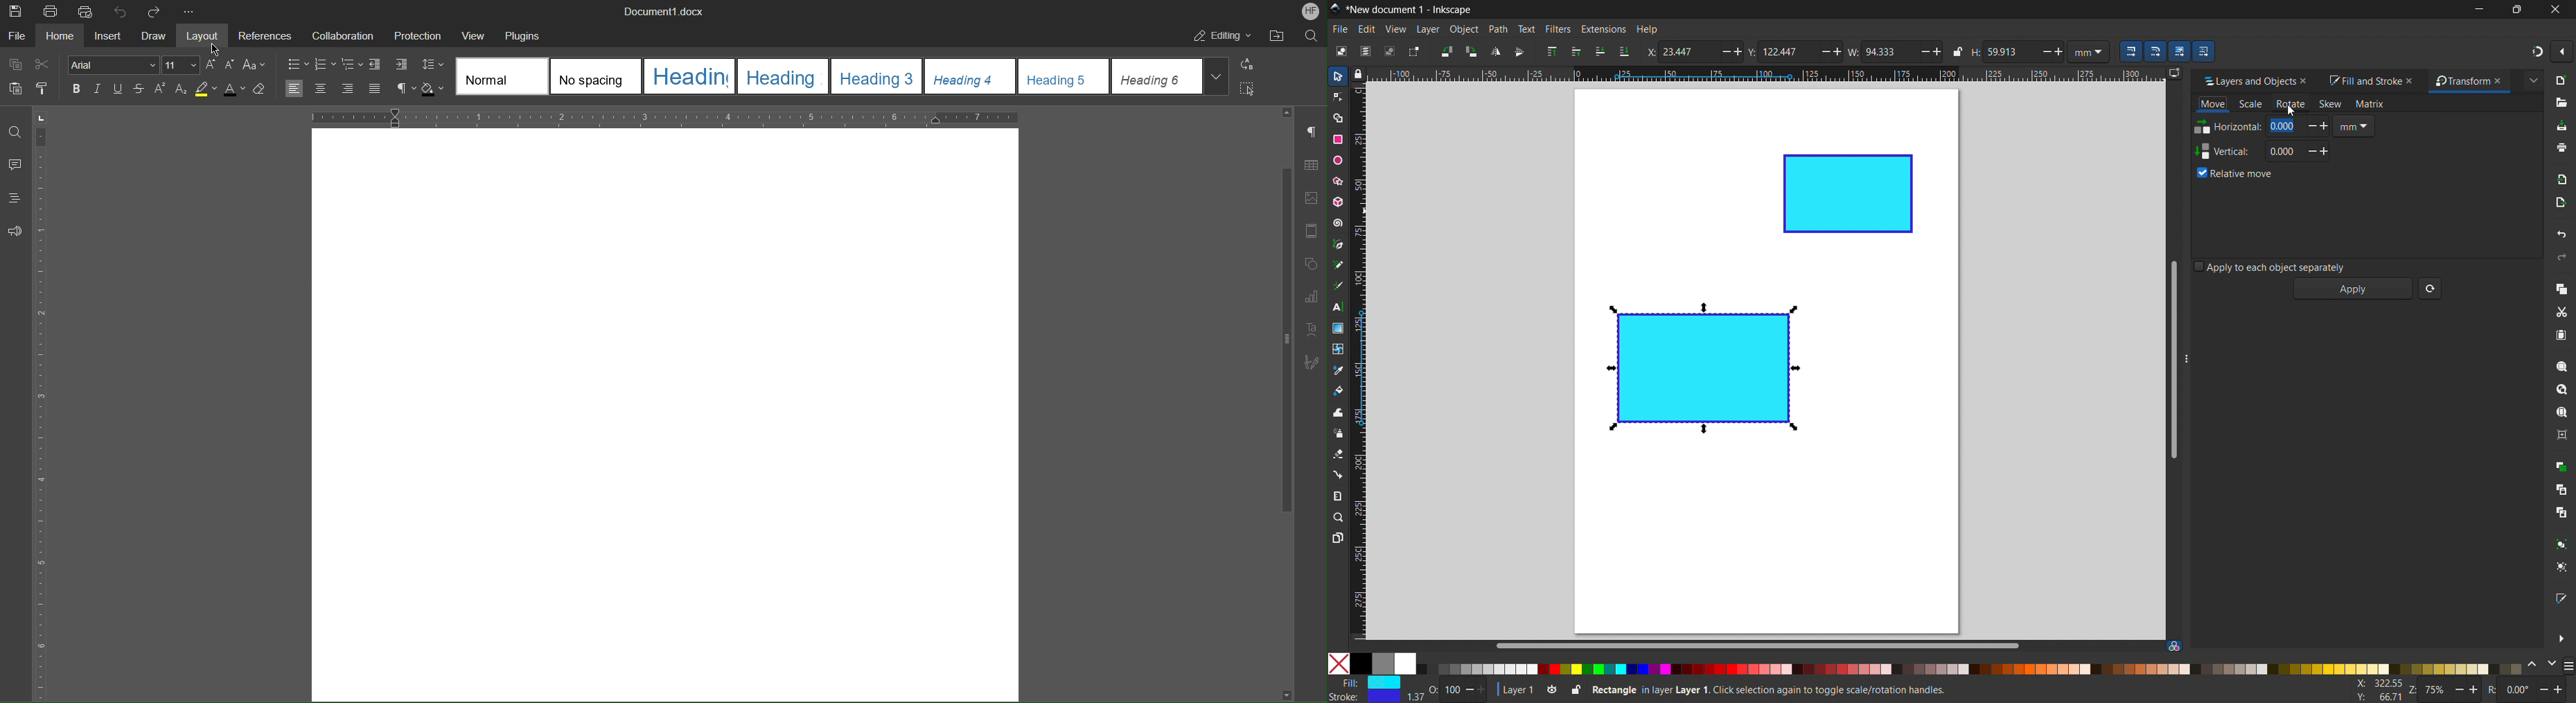  I want to click on relative move , so click(2234, 174).